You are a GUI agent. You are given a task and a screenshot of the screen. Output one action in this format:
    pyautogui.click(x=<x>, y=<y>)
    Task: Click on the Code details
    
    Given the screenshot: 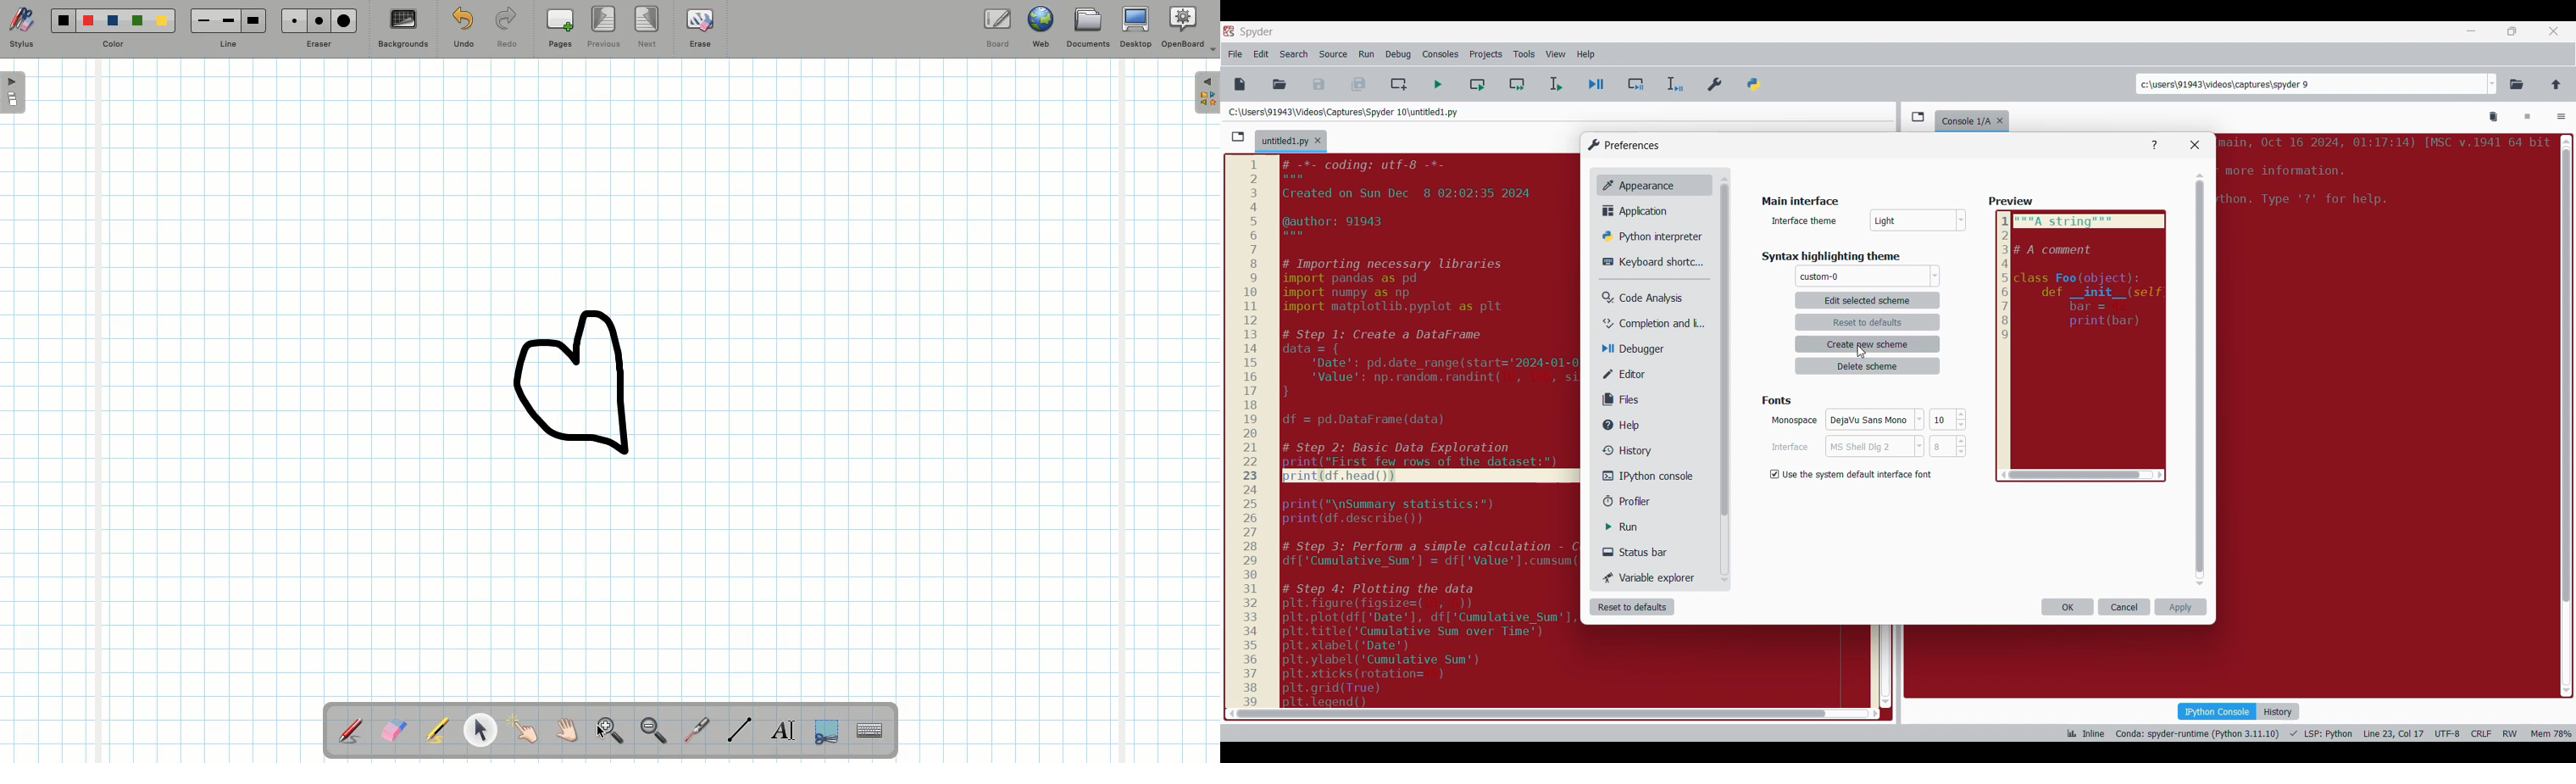 What is the action you would take?
    pyautogui.click(x=2318, y=733)
    